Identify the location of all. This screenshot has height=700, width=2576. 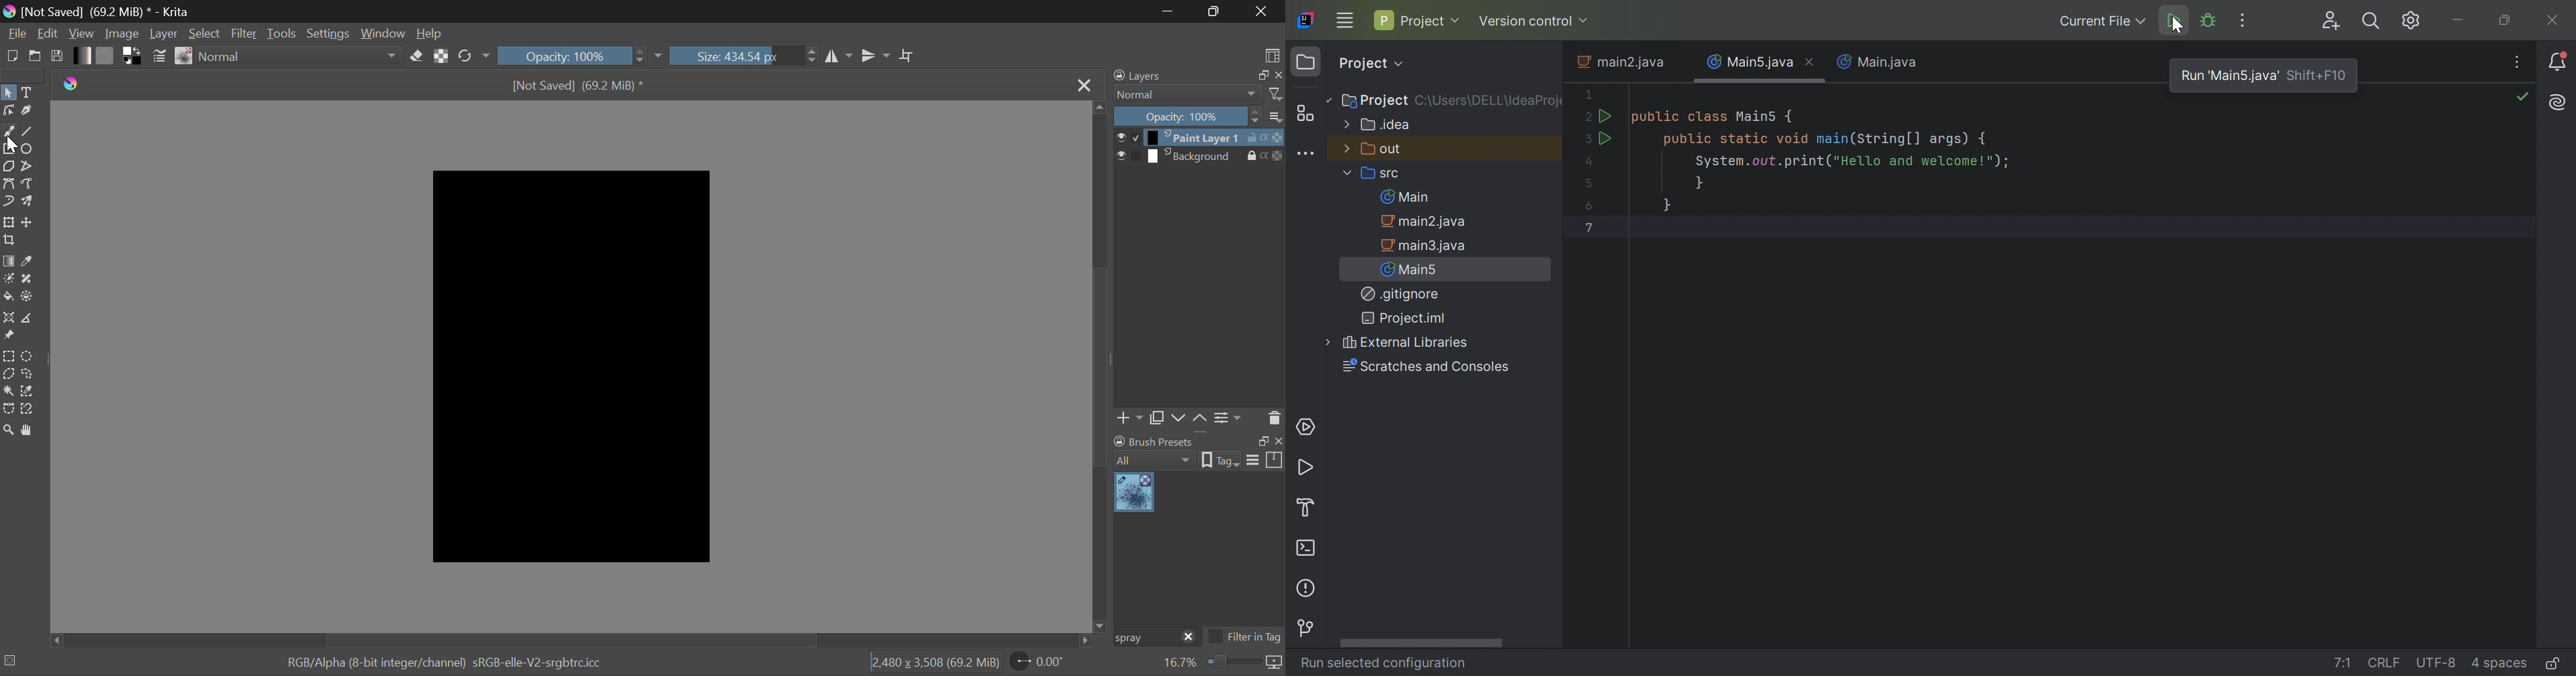
(1156, 460).